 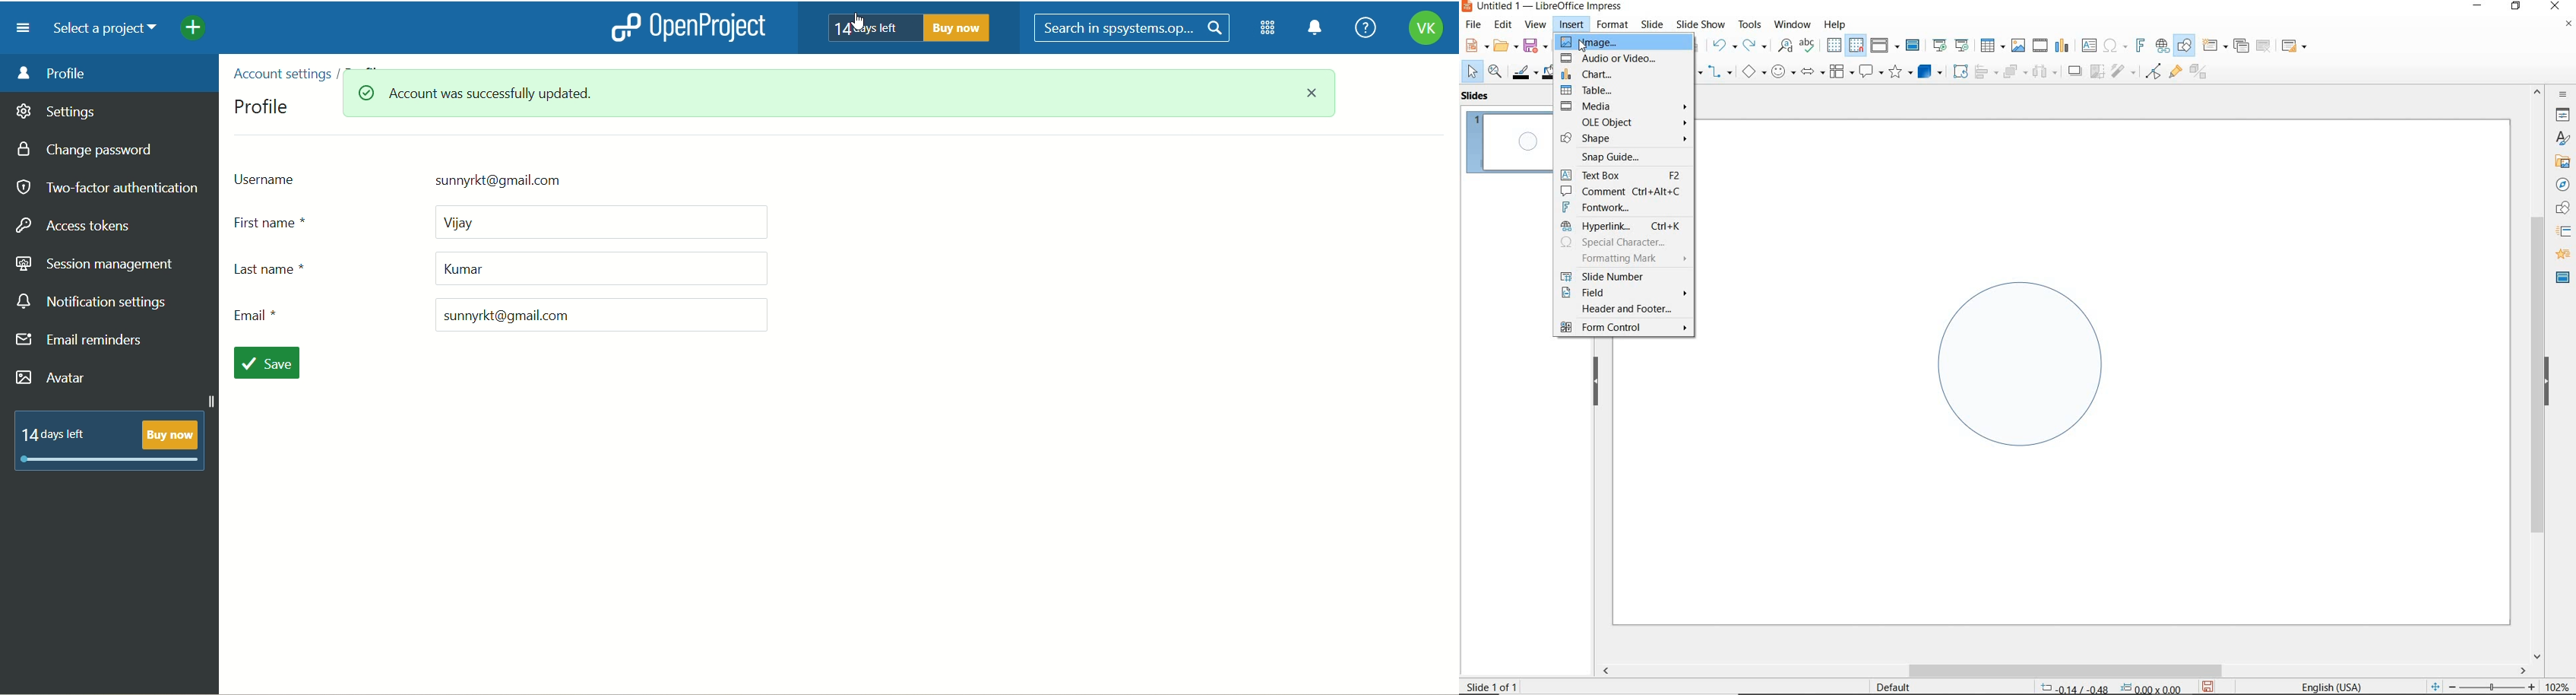 I want to click on insert text box, so click(x=2089, y=45).